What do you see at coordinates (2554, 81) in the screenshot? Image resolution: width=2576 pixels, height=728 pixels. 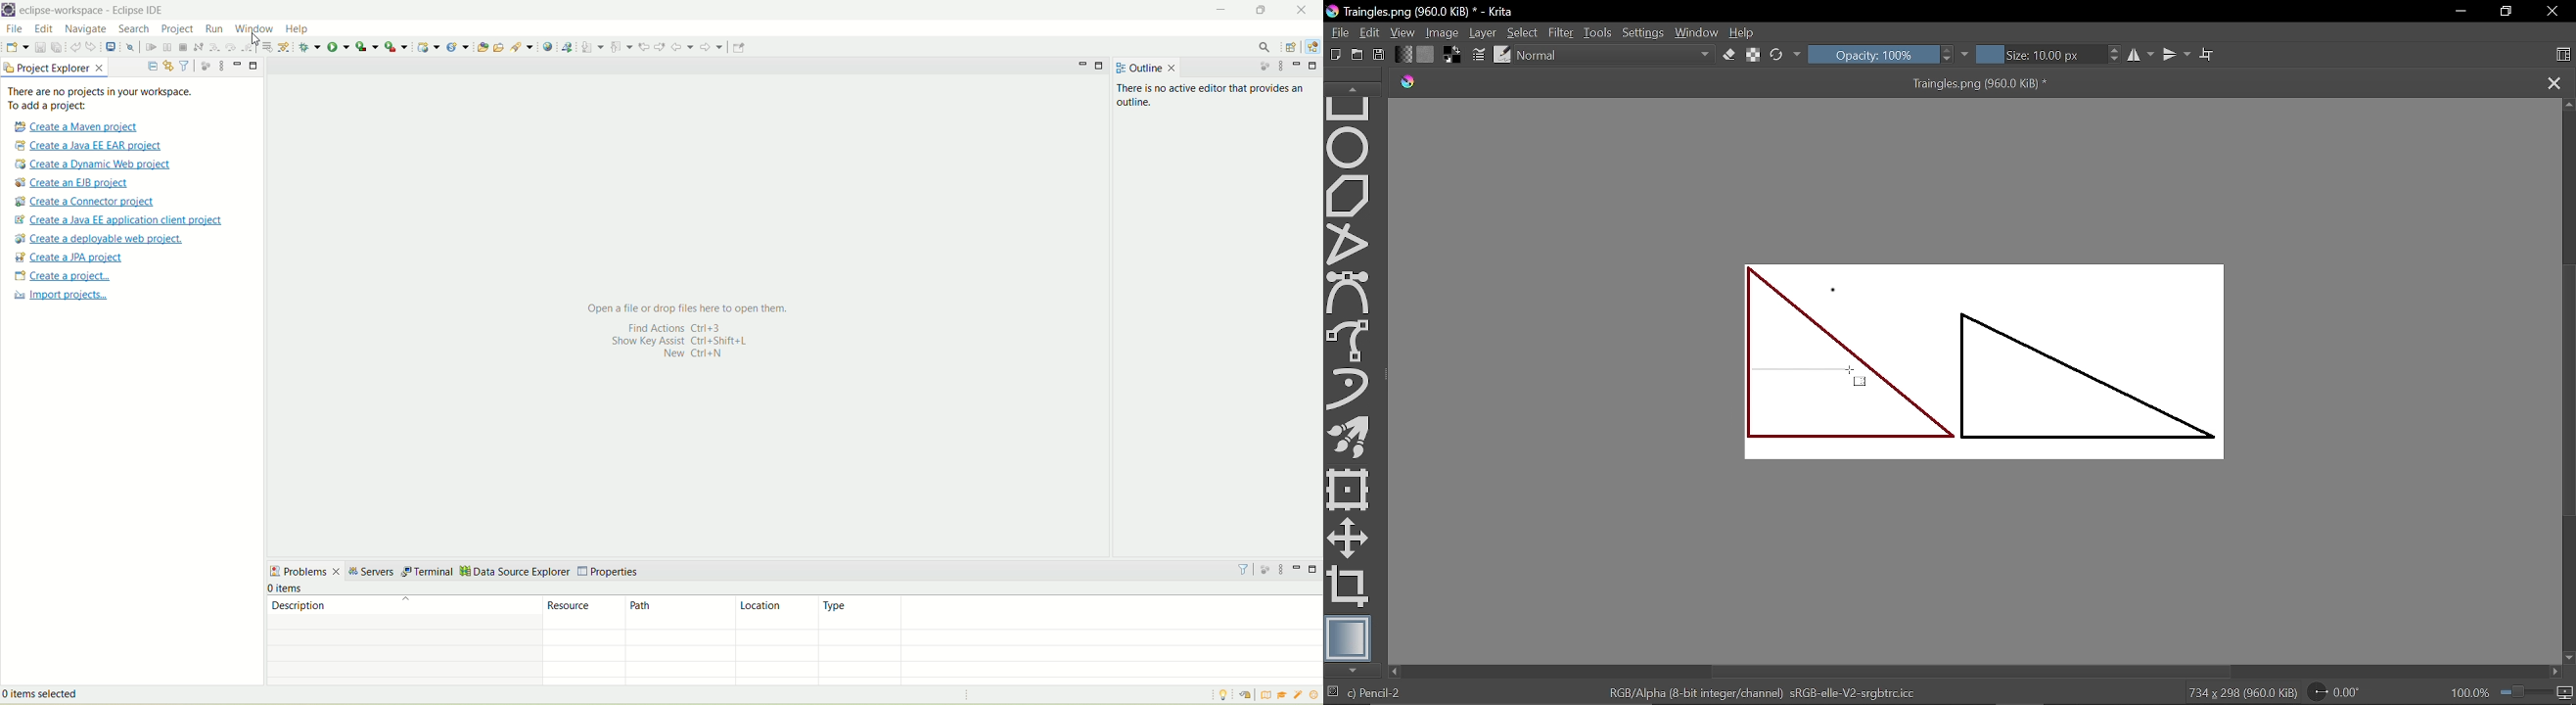 I see `Close tab` at bounding box center [2554, 81].